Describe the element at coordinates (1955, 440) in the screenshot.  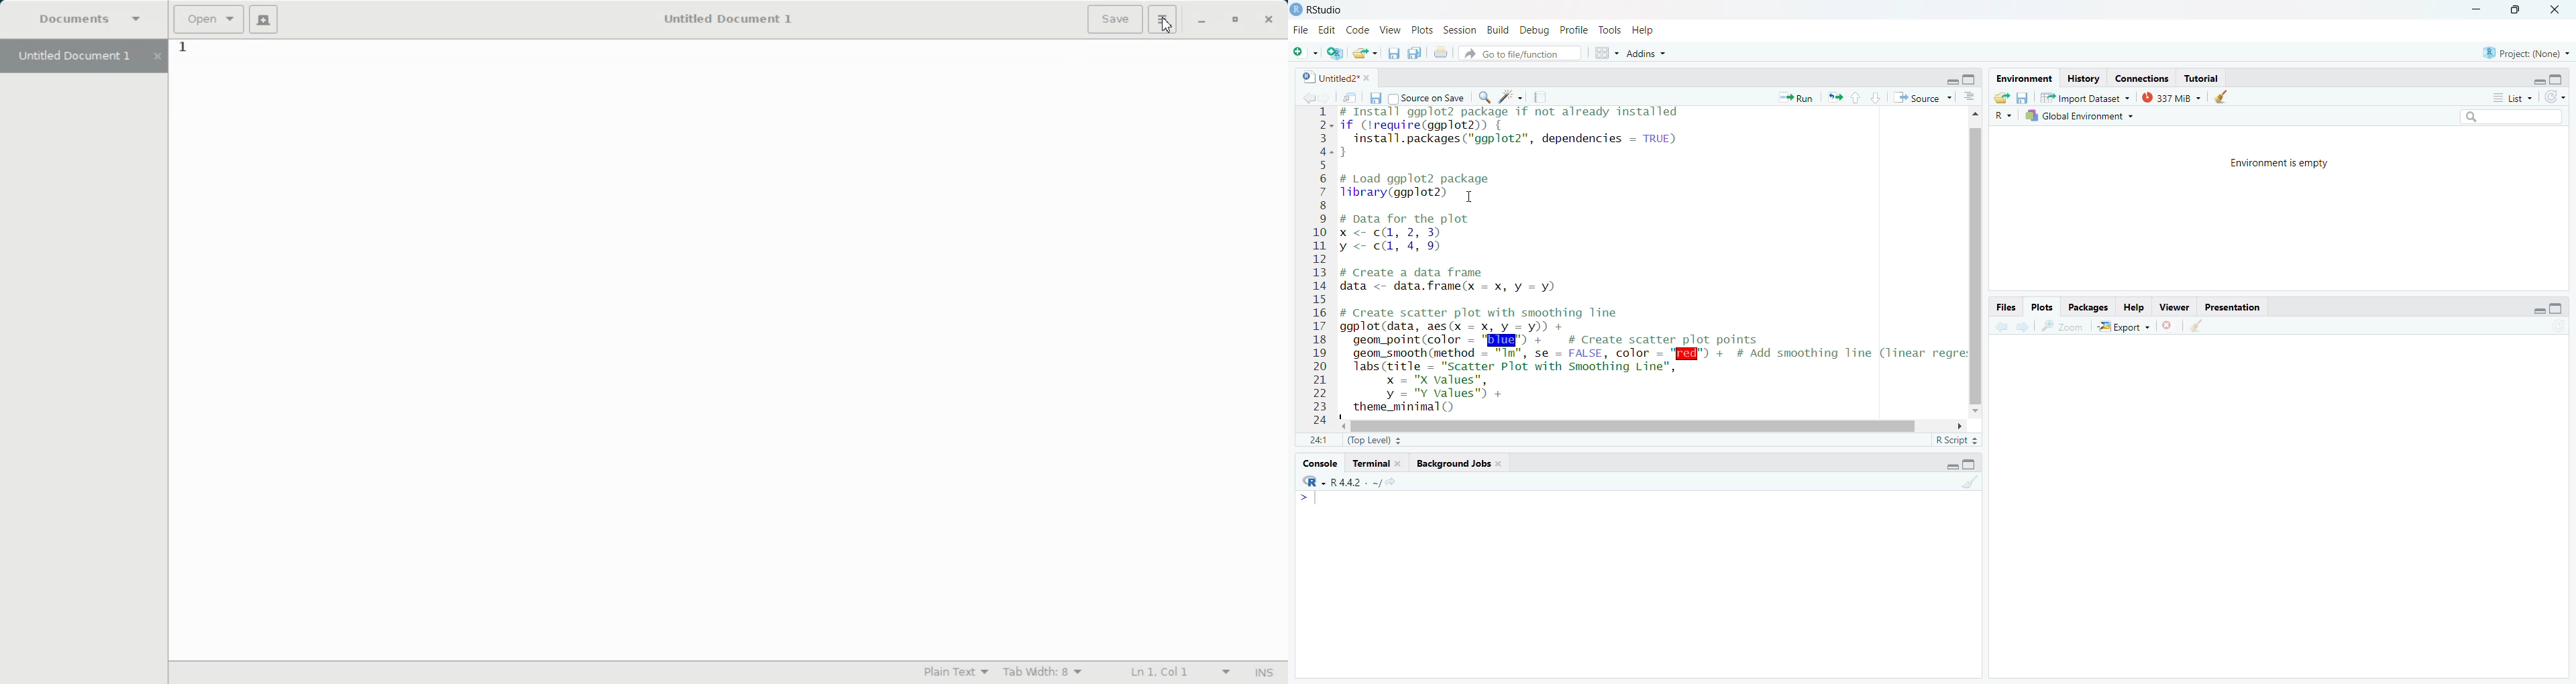
I see `R Script =` at that location.